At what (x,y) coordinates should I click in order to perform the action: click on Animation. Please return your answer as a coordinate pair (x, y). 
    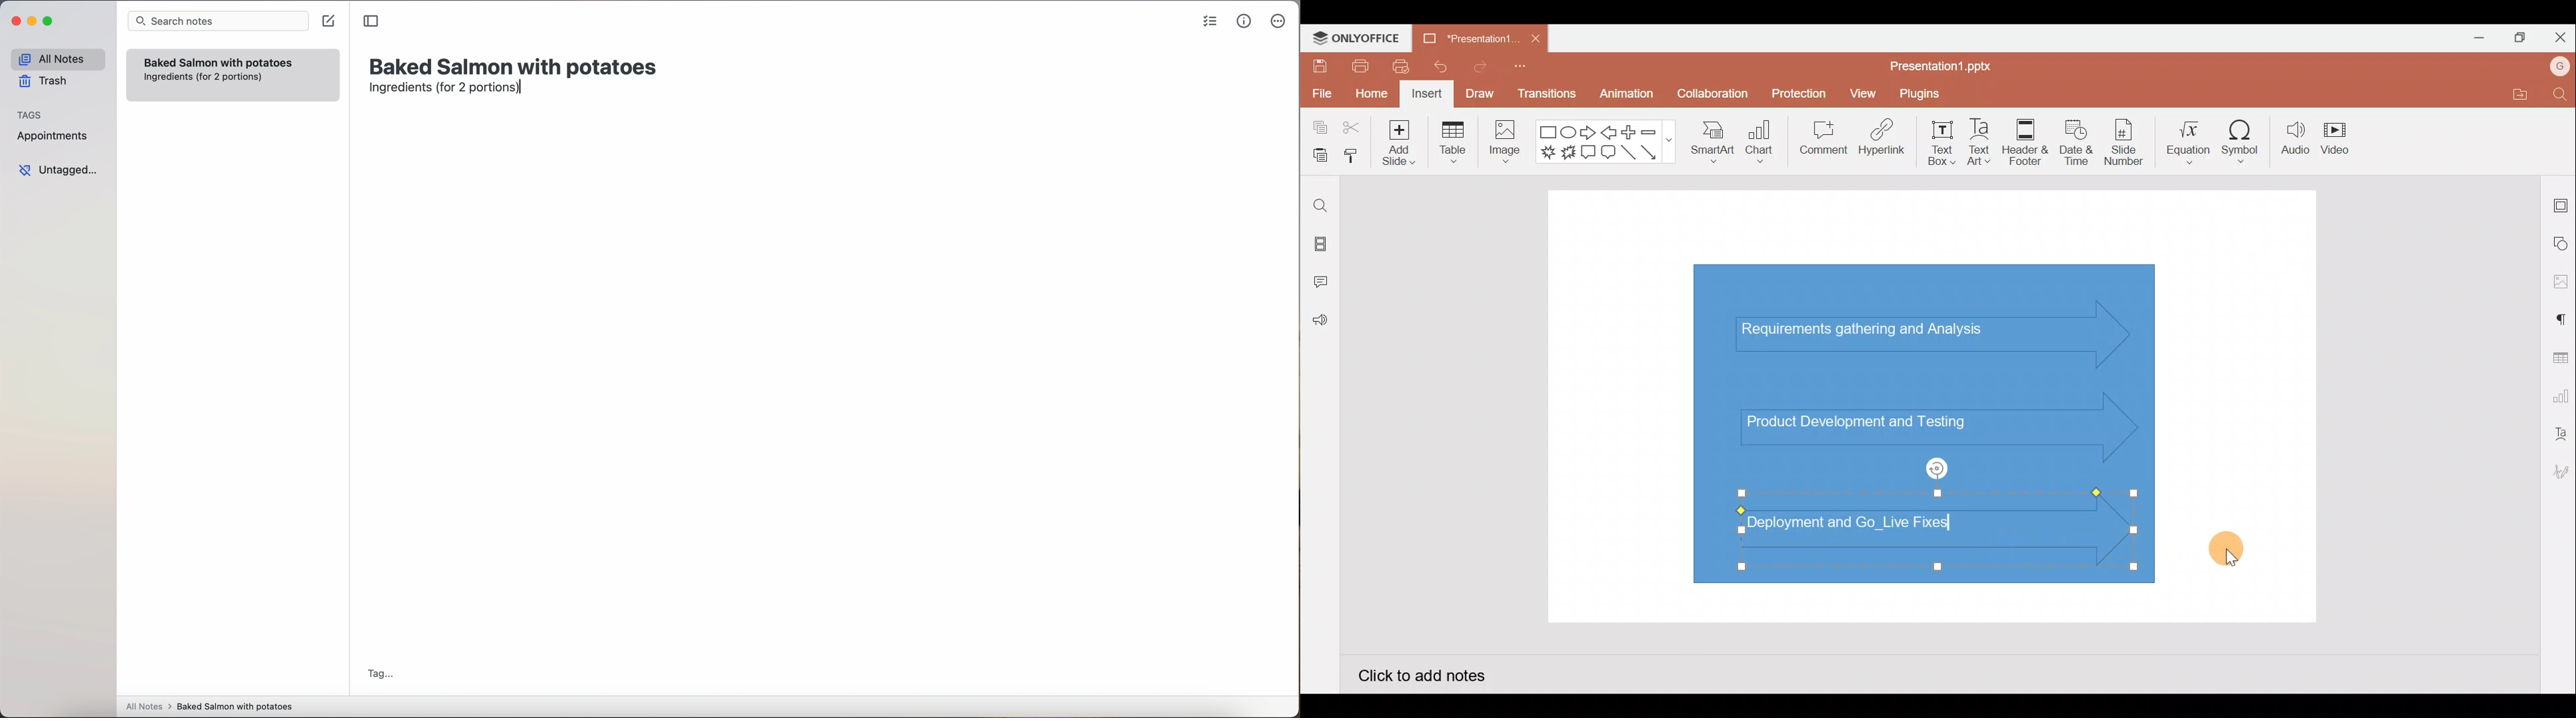
    Looking at the image, I should click on (1628, 97).